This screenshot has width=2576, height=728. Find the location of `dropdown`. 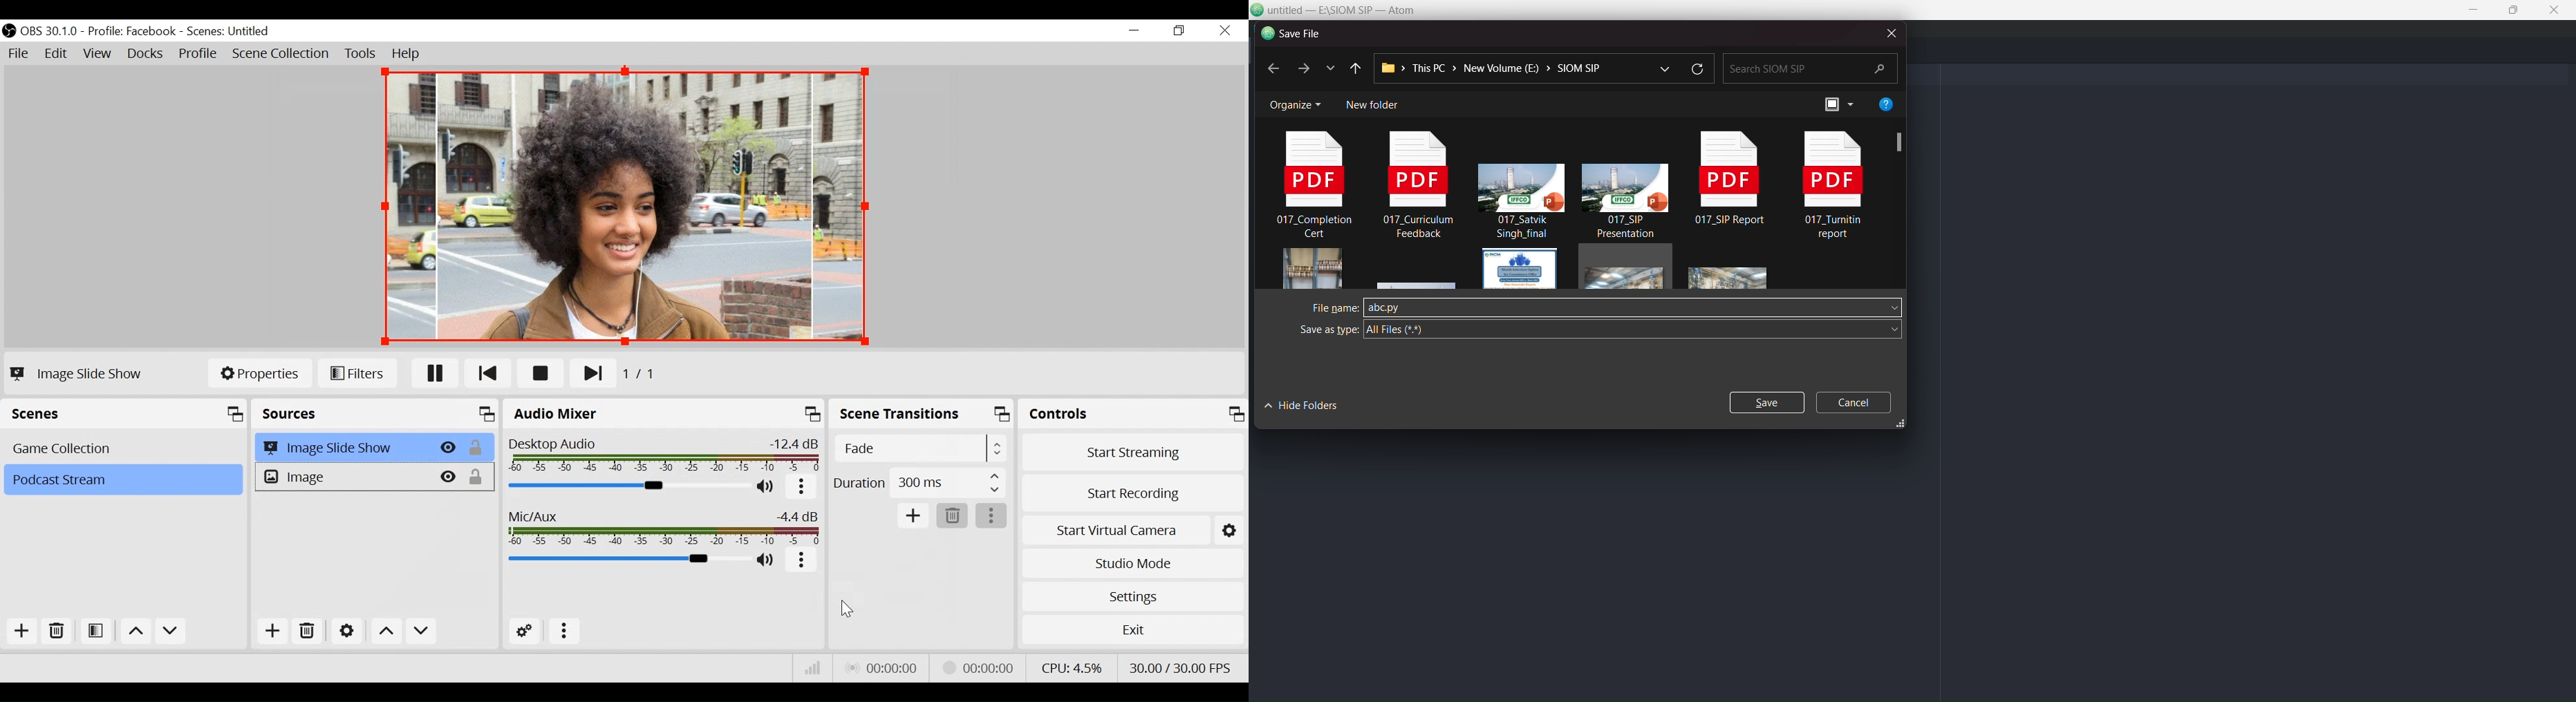

dropdown is located at coordinates (1666, 68).